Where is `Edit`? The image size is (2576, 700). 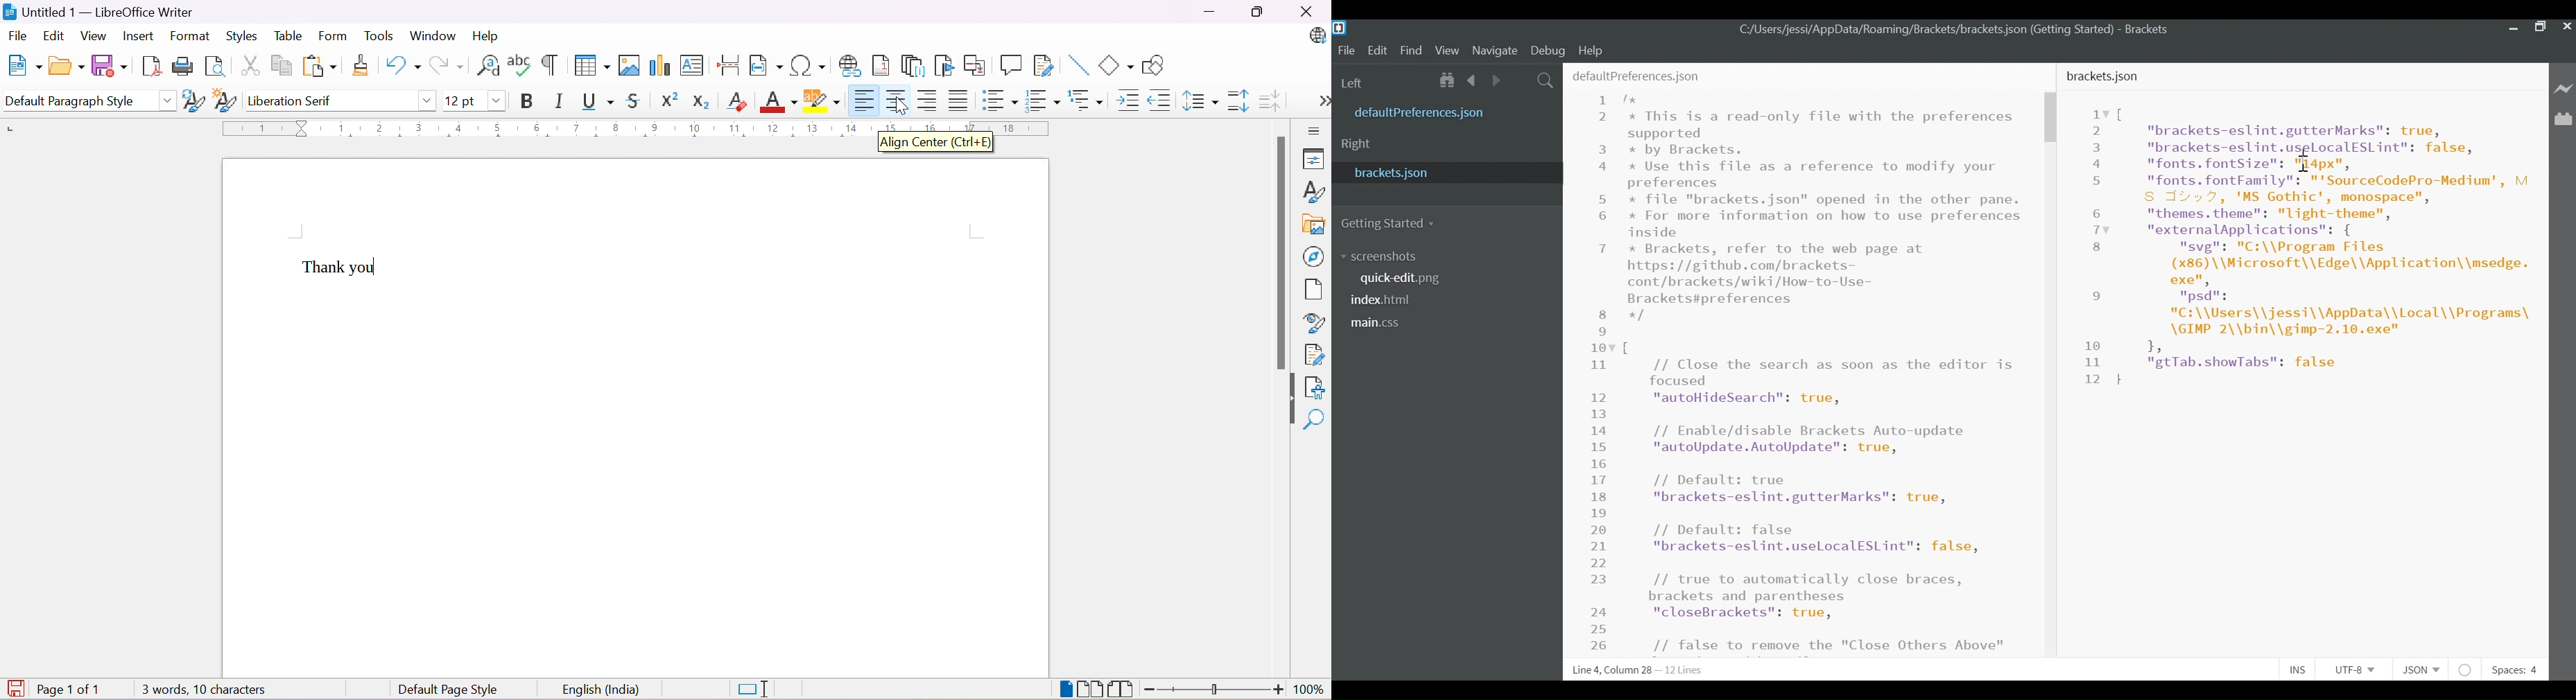
Edit is located at coordinates (53, 37).